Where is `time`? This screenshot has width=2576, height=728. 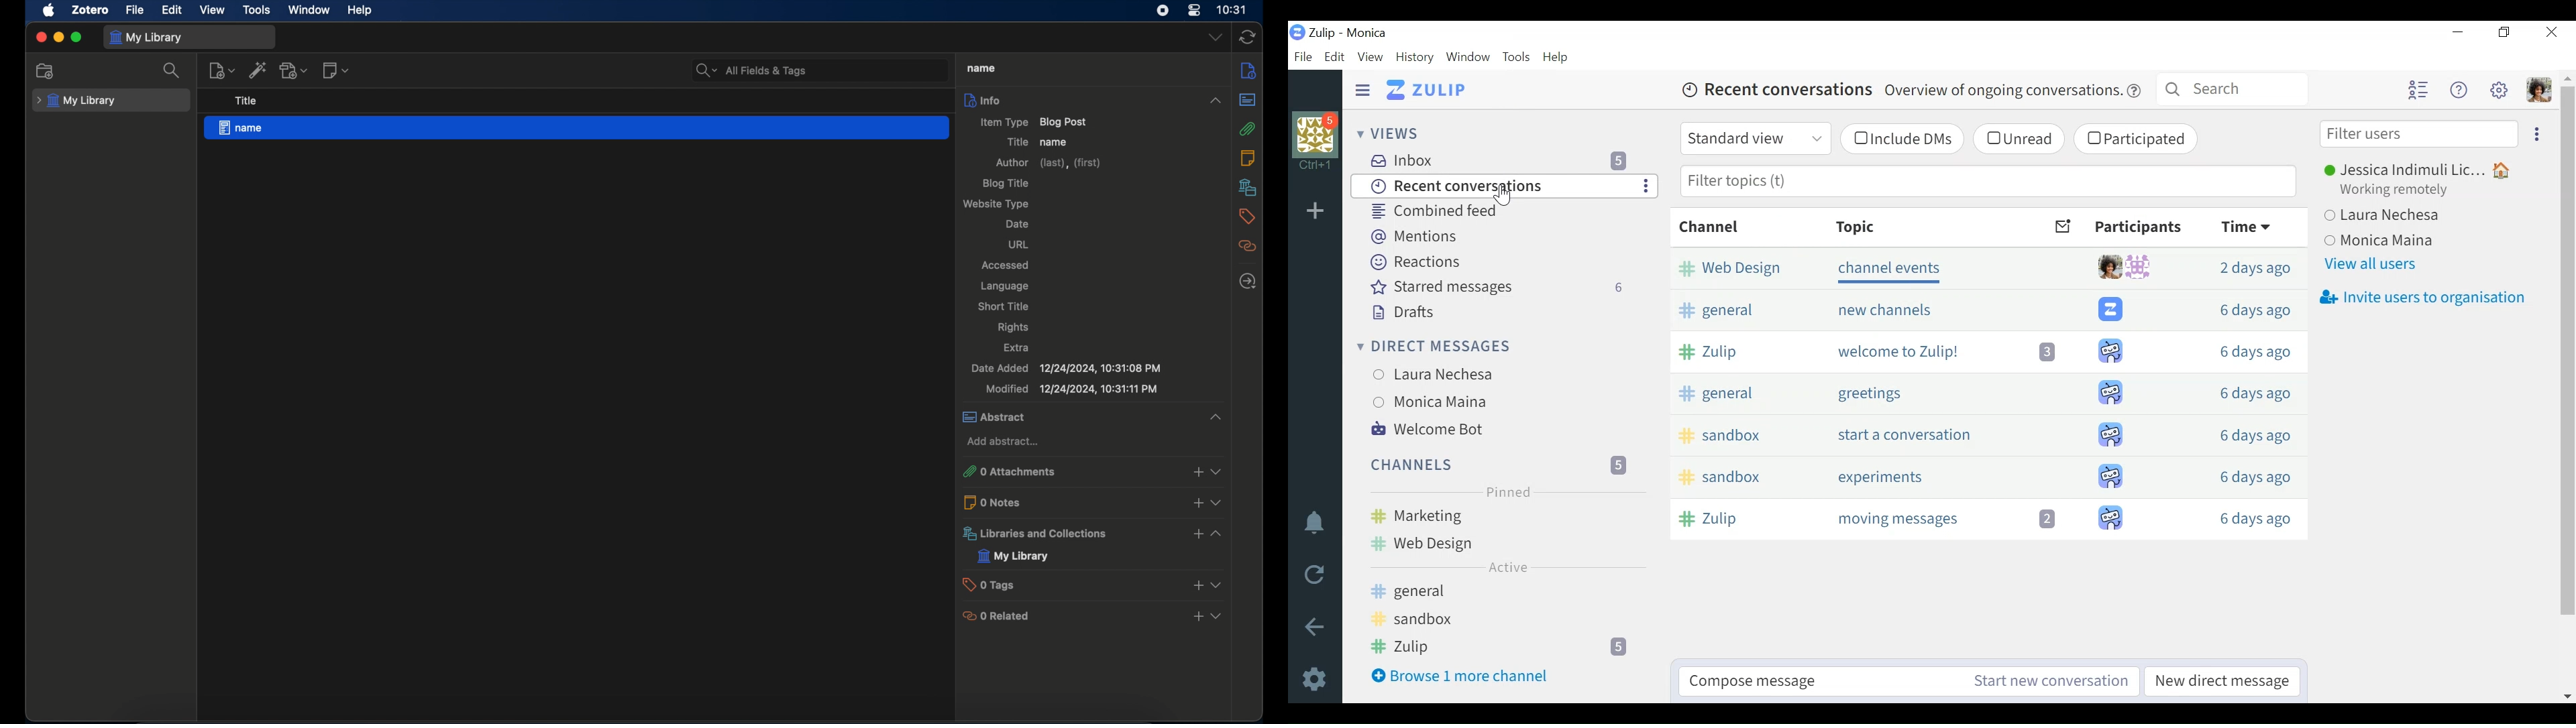
time is located at coordinates (1232, 9).